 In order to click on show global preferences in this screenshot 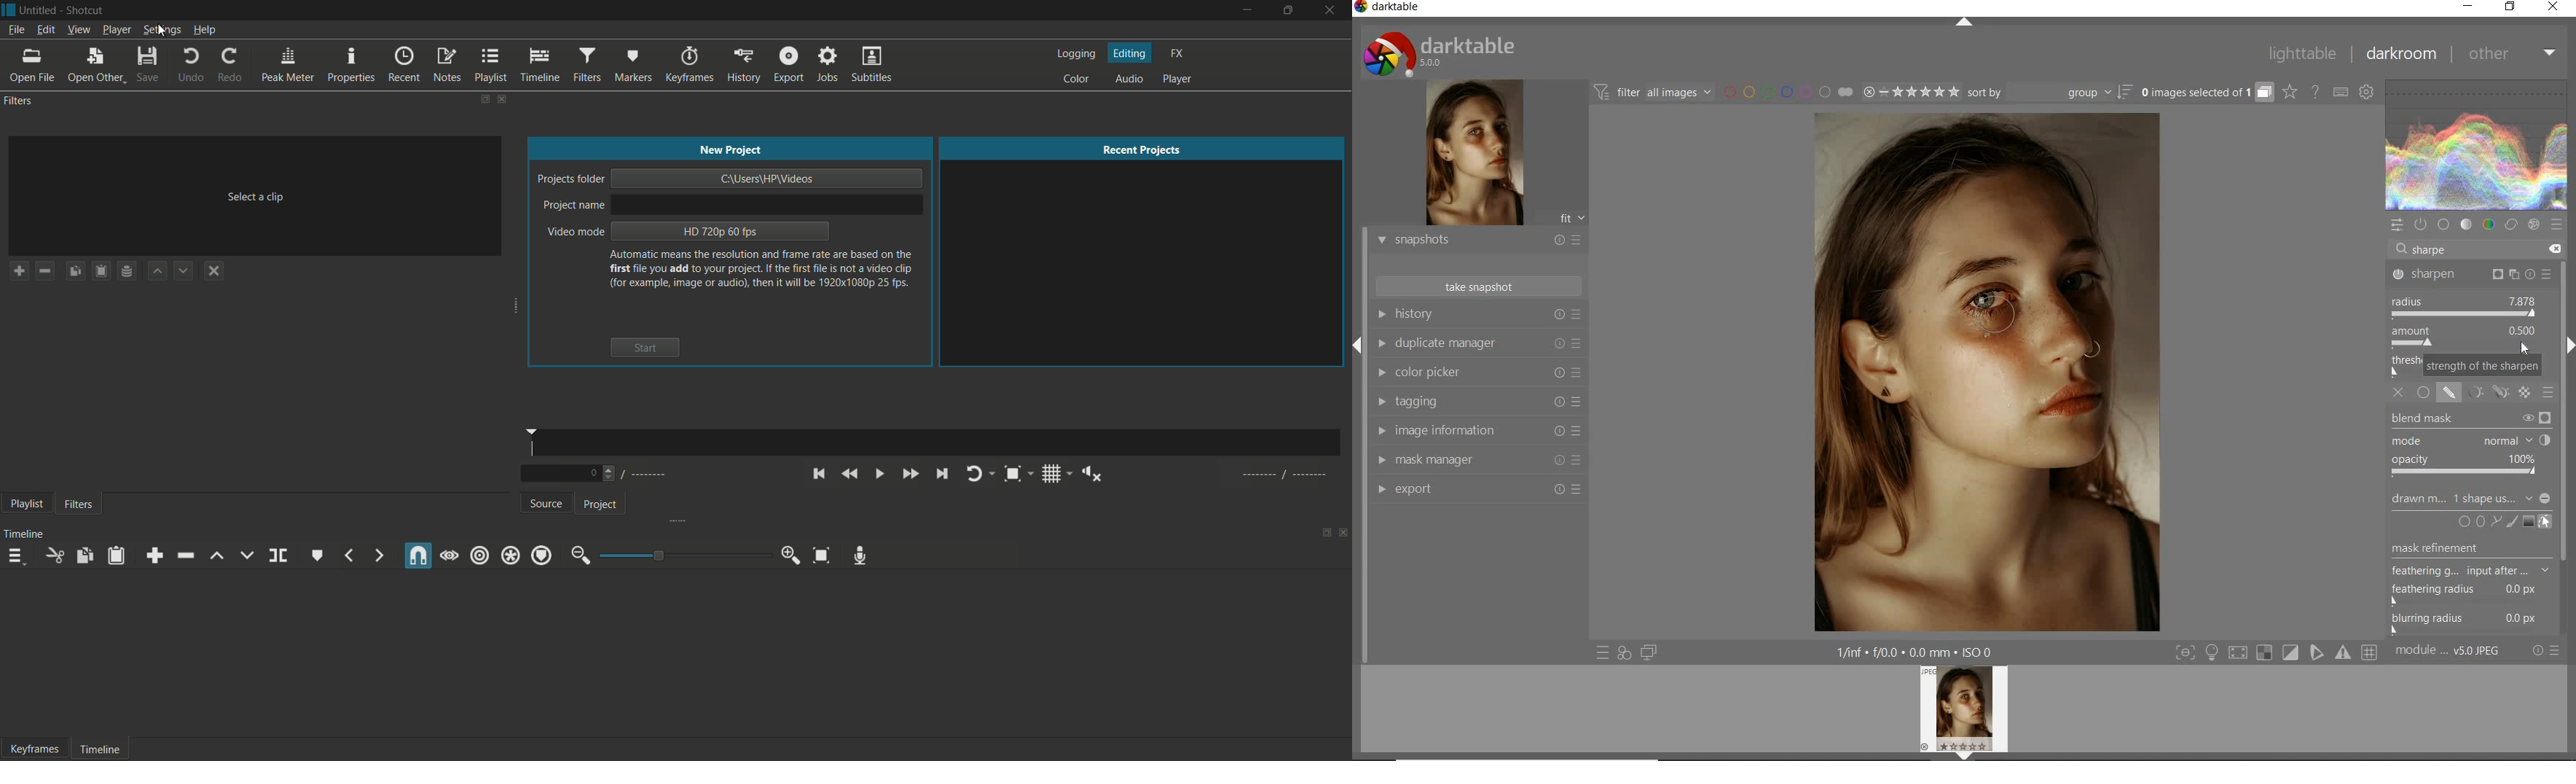, I will do `click(2368, 93)`.